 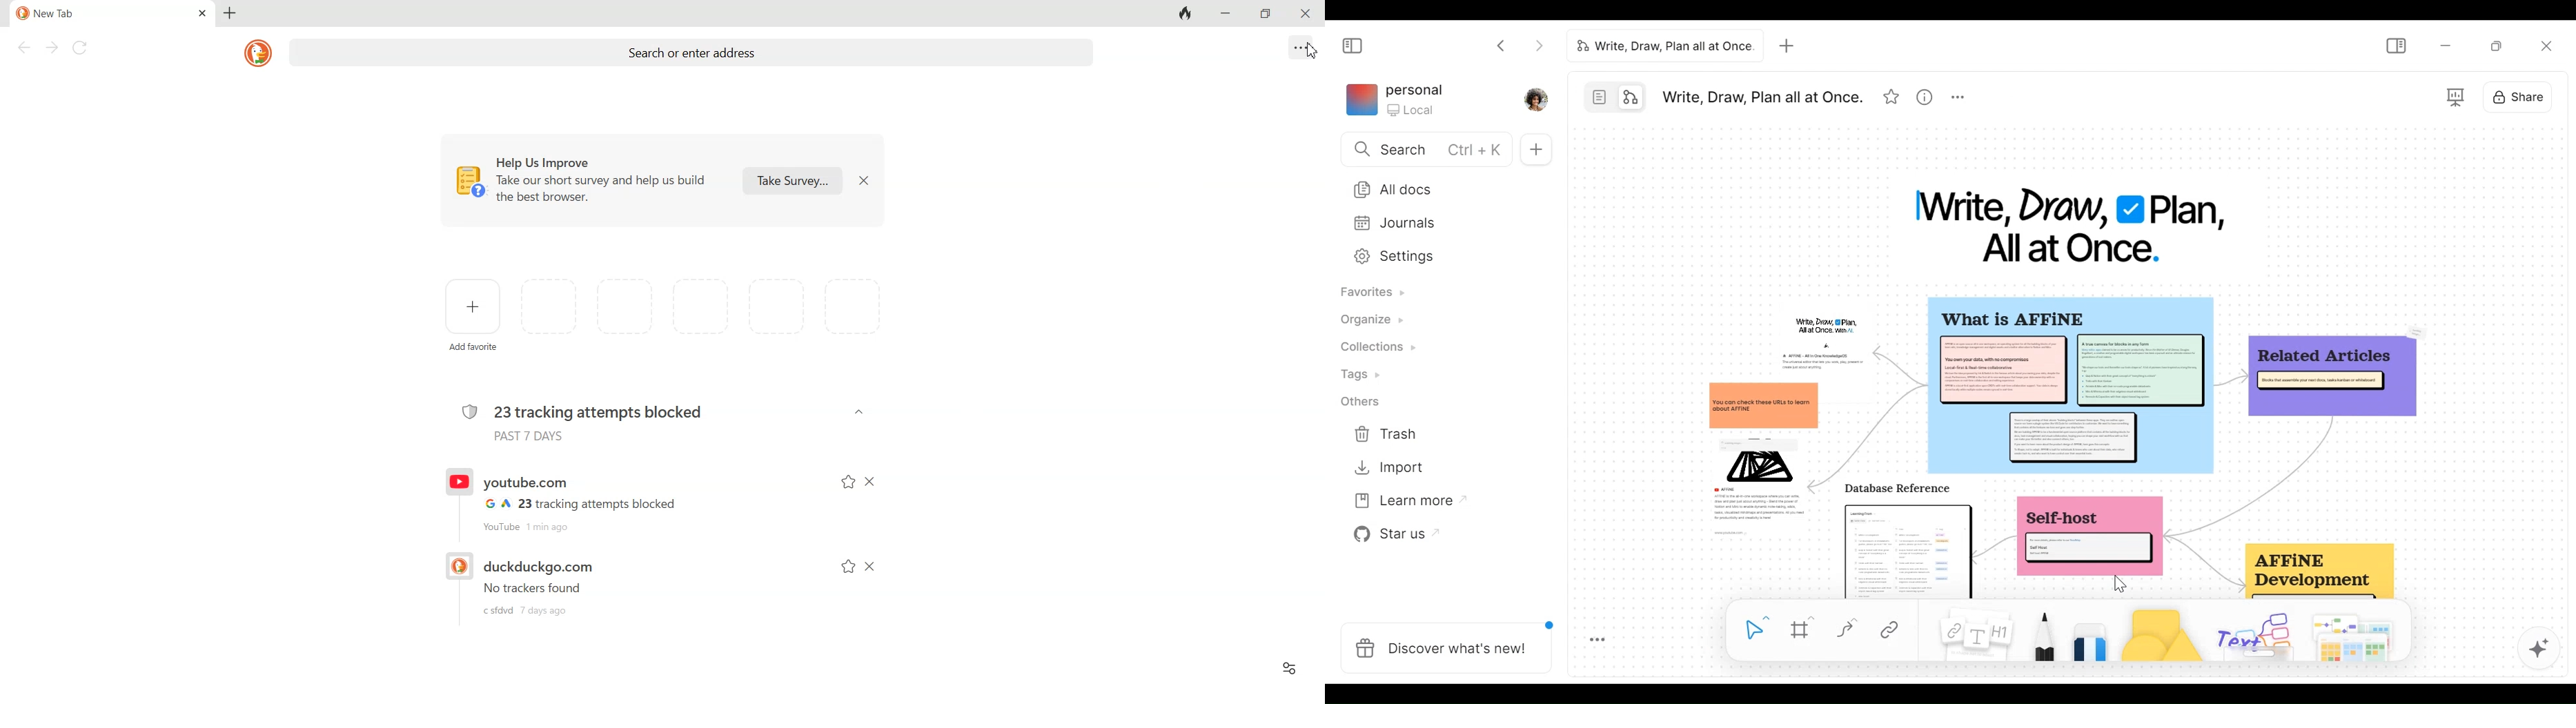 What do you see at coordinates (1752, 629) in the screenshot?
I see `Select` at bounding box center [1752, 629].